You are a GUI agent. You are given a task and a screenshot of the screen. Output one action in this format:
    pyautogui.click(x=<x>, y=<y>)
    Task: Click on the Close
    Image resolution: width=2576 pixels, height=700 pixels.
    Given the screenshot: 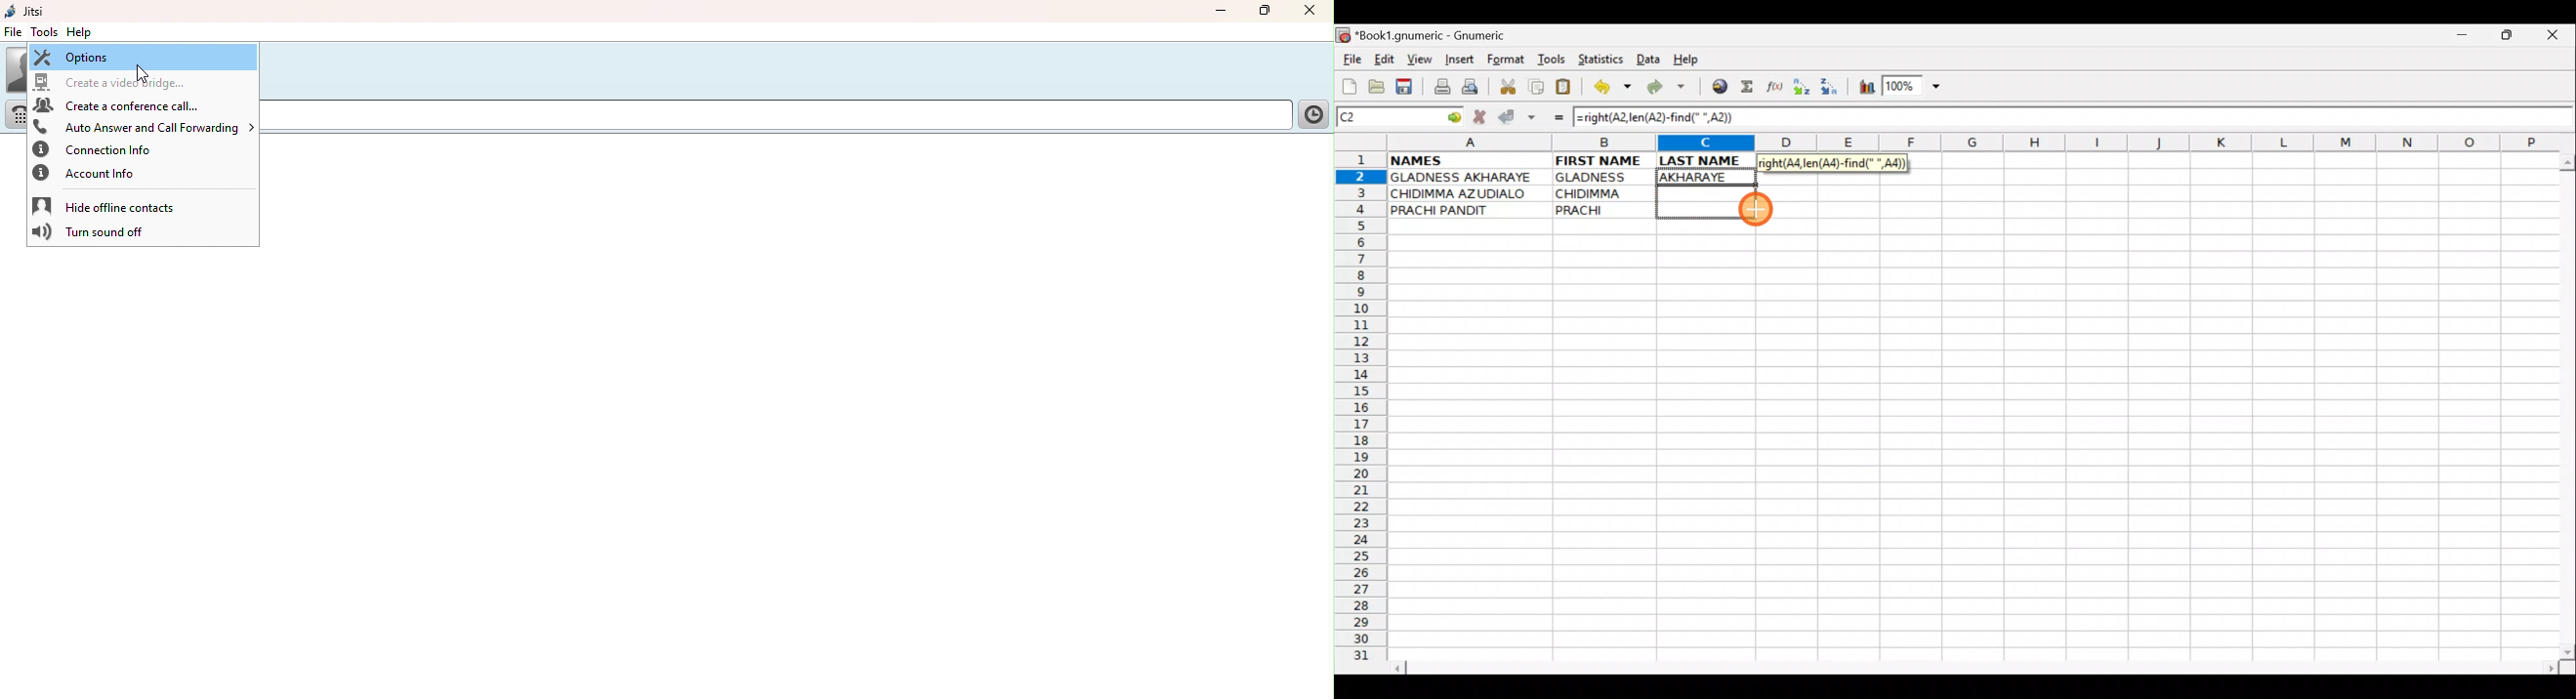 What is the action you would take?
    pyautogui.click(x=1309, y=12)
    